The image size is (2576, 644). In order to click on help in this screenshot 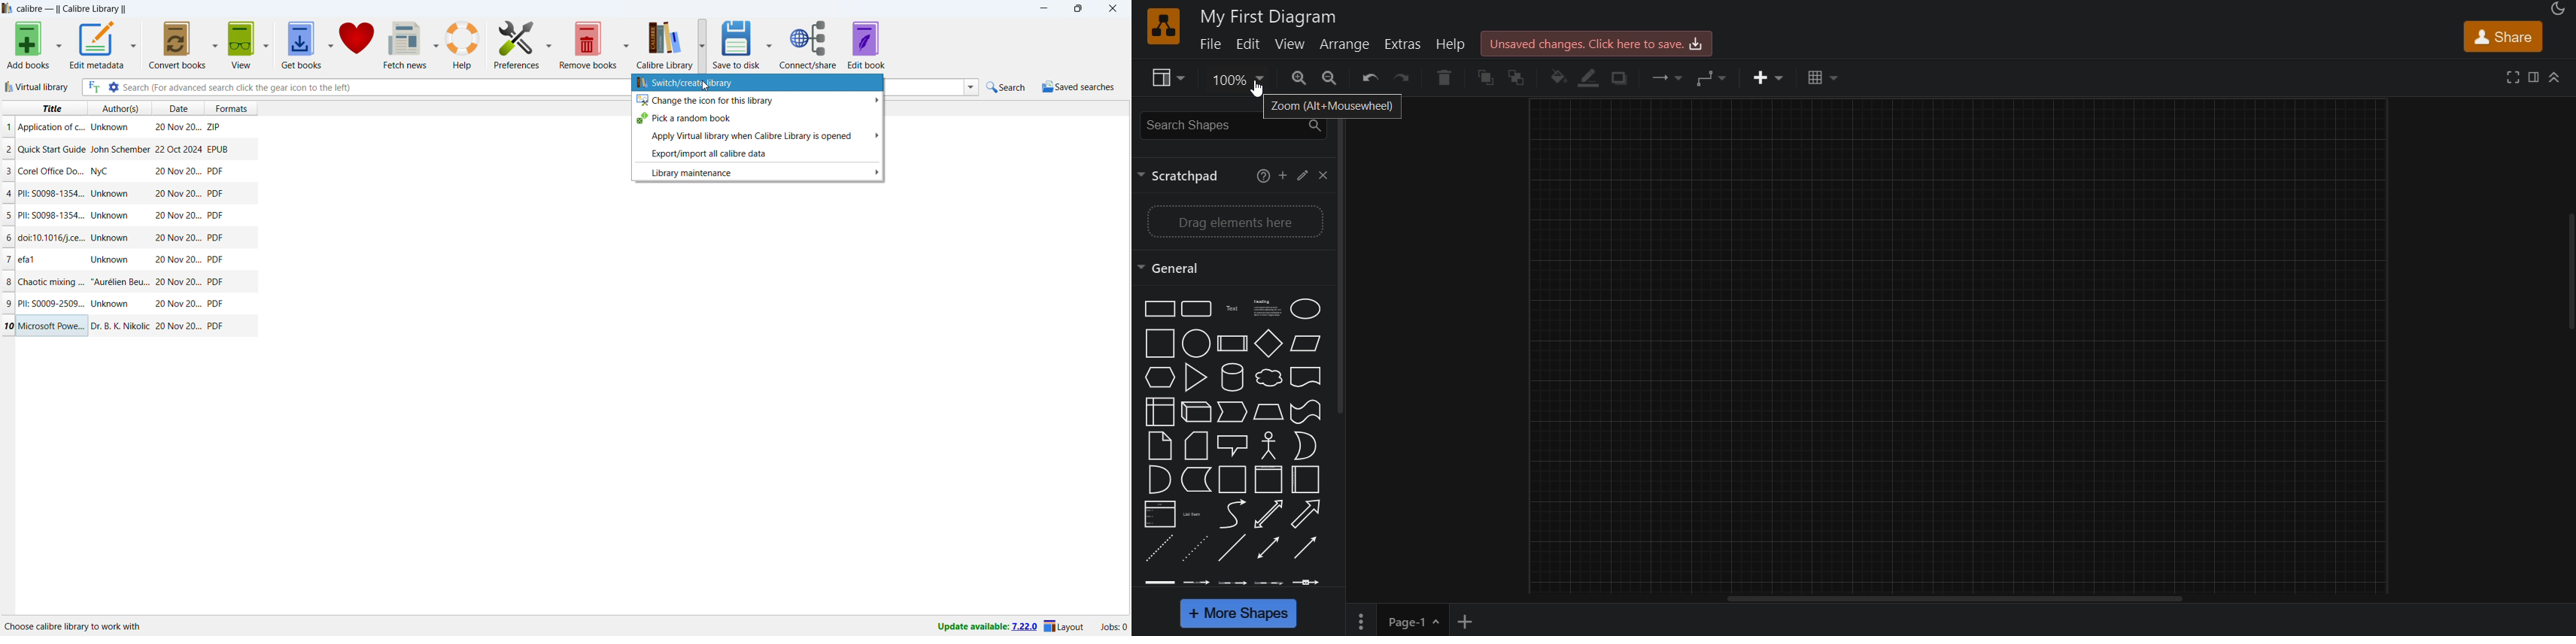, I will do `click(463, 45)`.